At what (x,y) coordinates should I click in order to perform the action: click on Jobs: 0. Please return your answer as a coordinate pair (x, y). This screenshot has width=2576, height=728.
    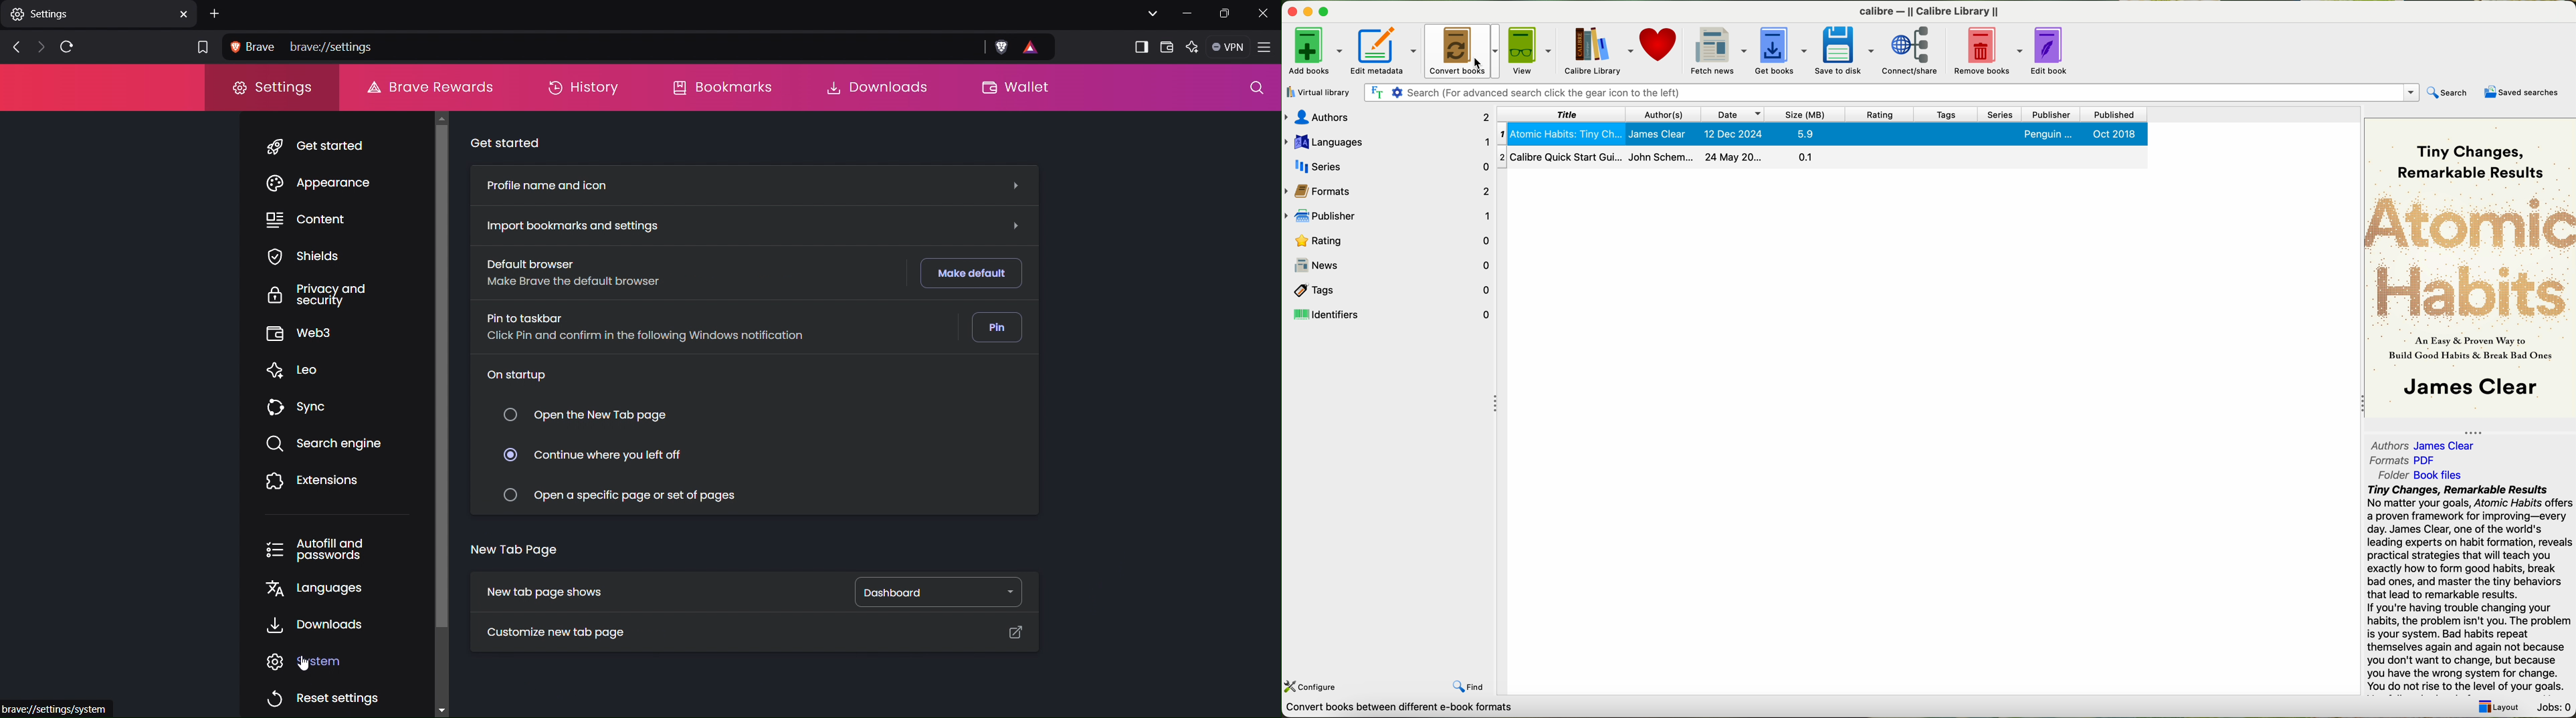
    Looking at the image, I should click on (2555, 708).